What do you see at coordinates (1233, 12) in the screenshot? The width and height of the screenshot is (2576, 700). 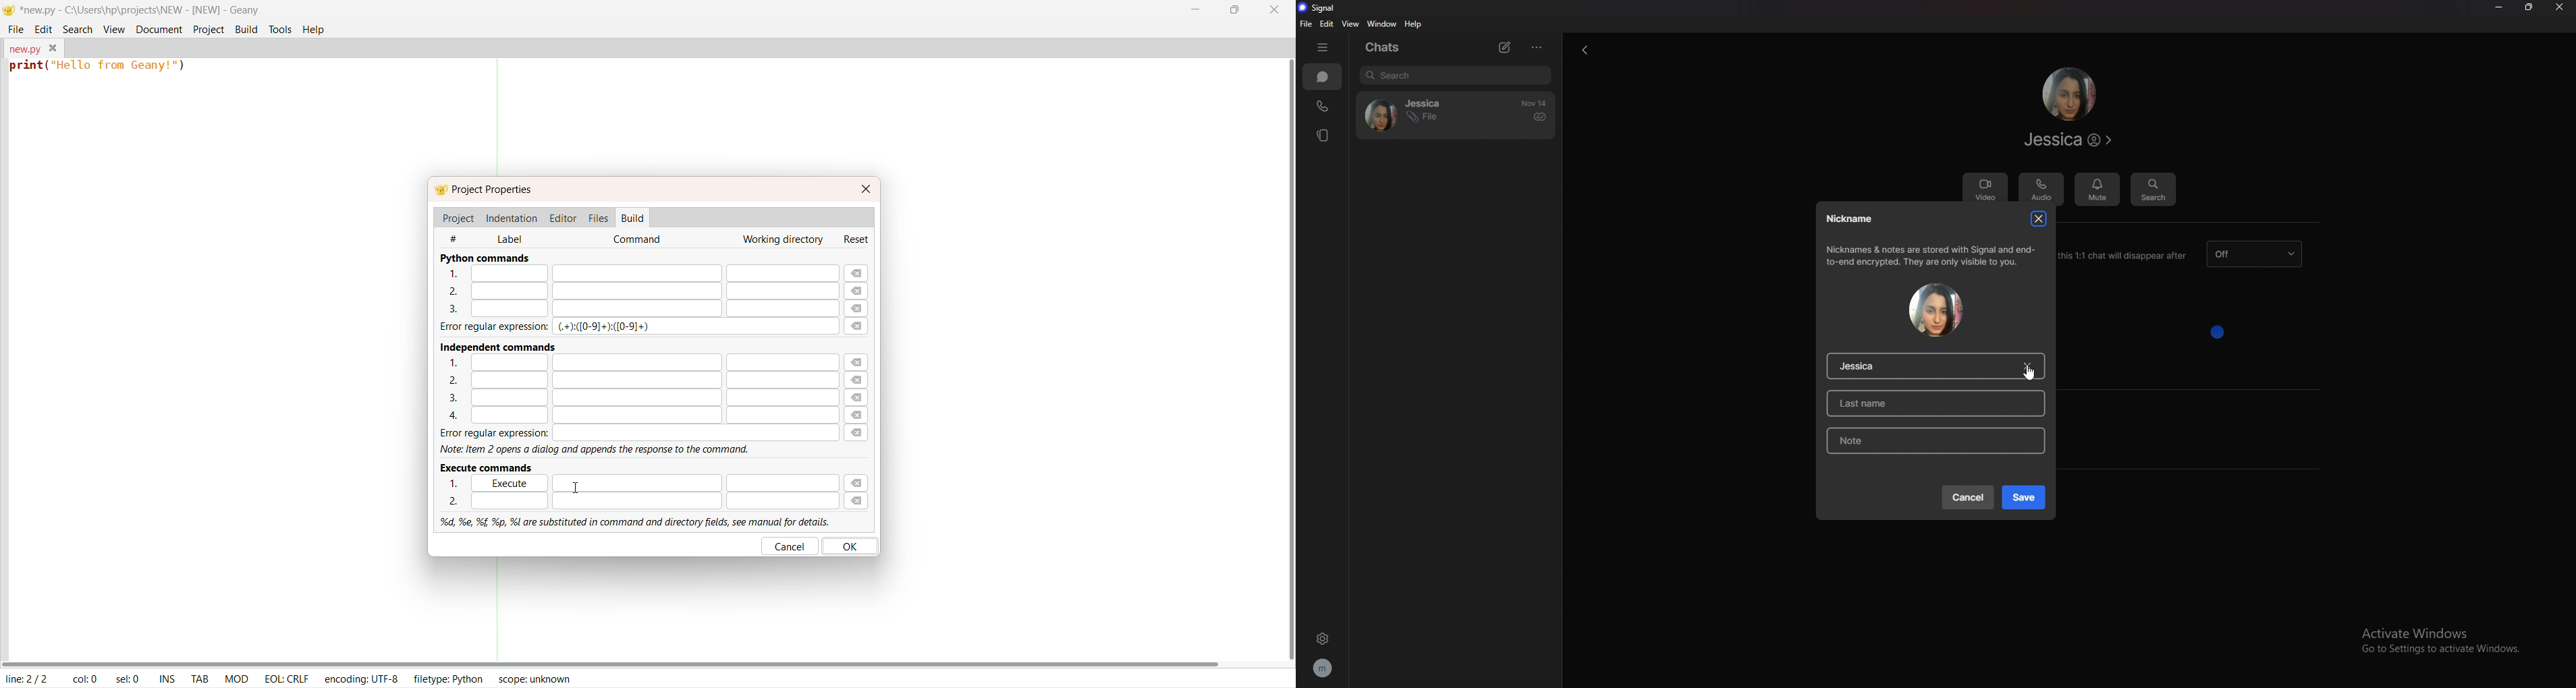 I see `maximize` at bounding box center [1233, 12].